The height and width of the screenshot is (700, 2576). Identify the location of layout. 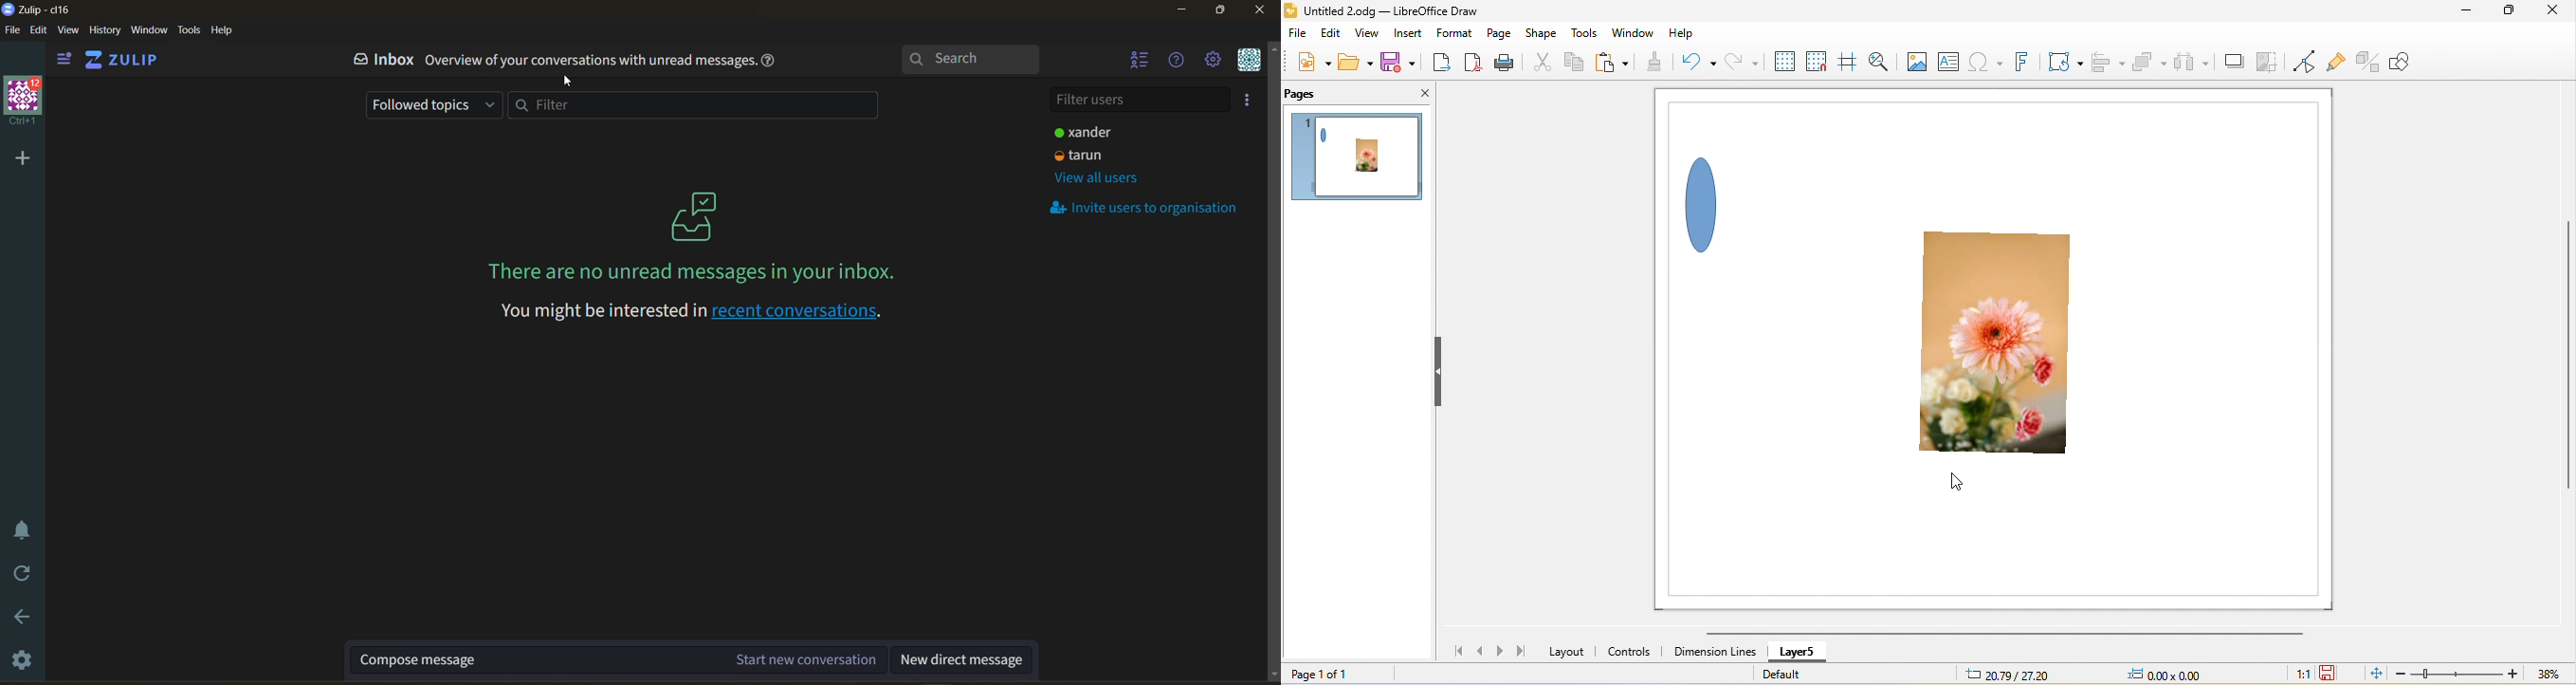
(1567, 651).